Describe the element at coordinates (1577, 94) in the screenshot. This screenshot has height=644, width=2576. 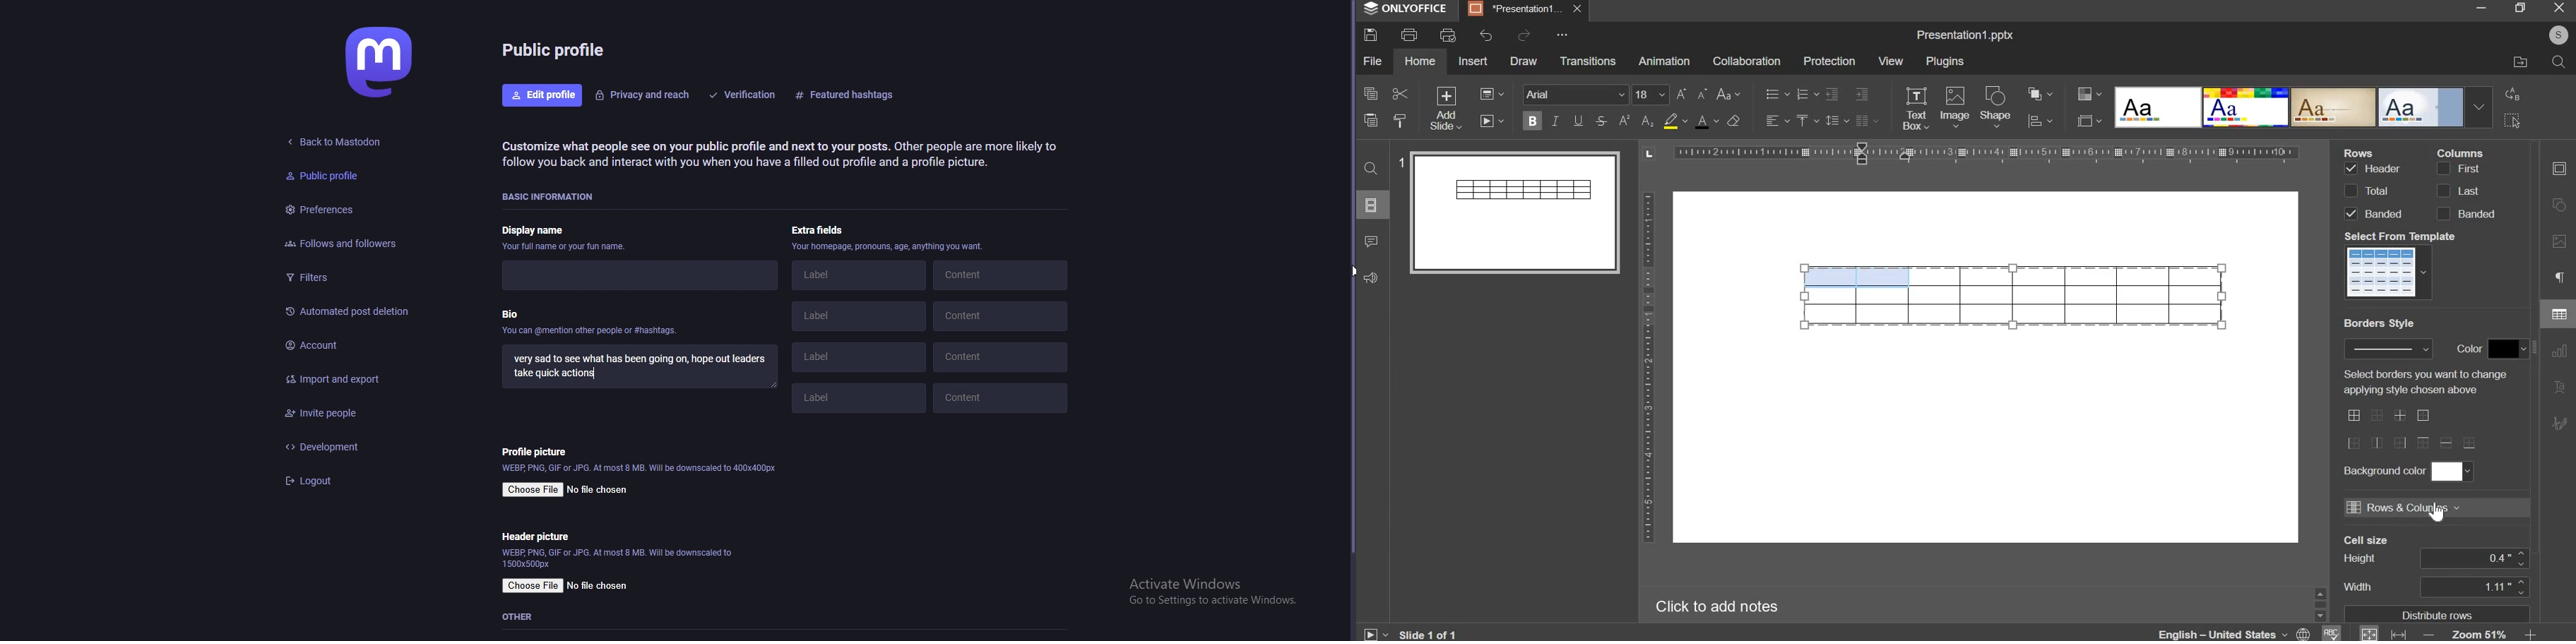
I see `font` at that location.